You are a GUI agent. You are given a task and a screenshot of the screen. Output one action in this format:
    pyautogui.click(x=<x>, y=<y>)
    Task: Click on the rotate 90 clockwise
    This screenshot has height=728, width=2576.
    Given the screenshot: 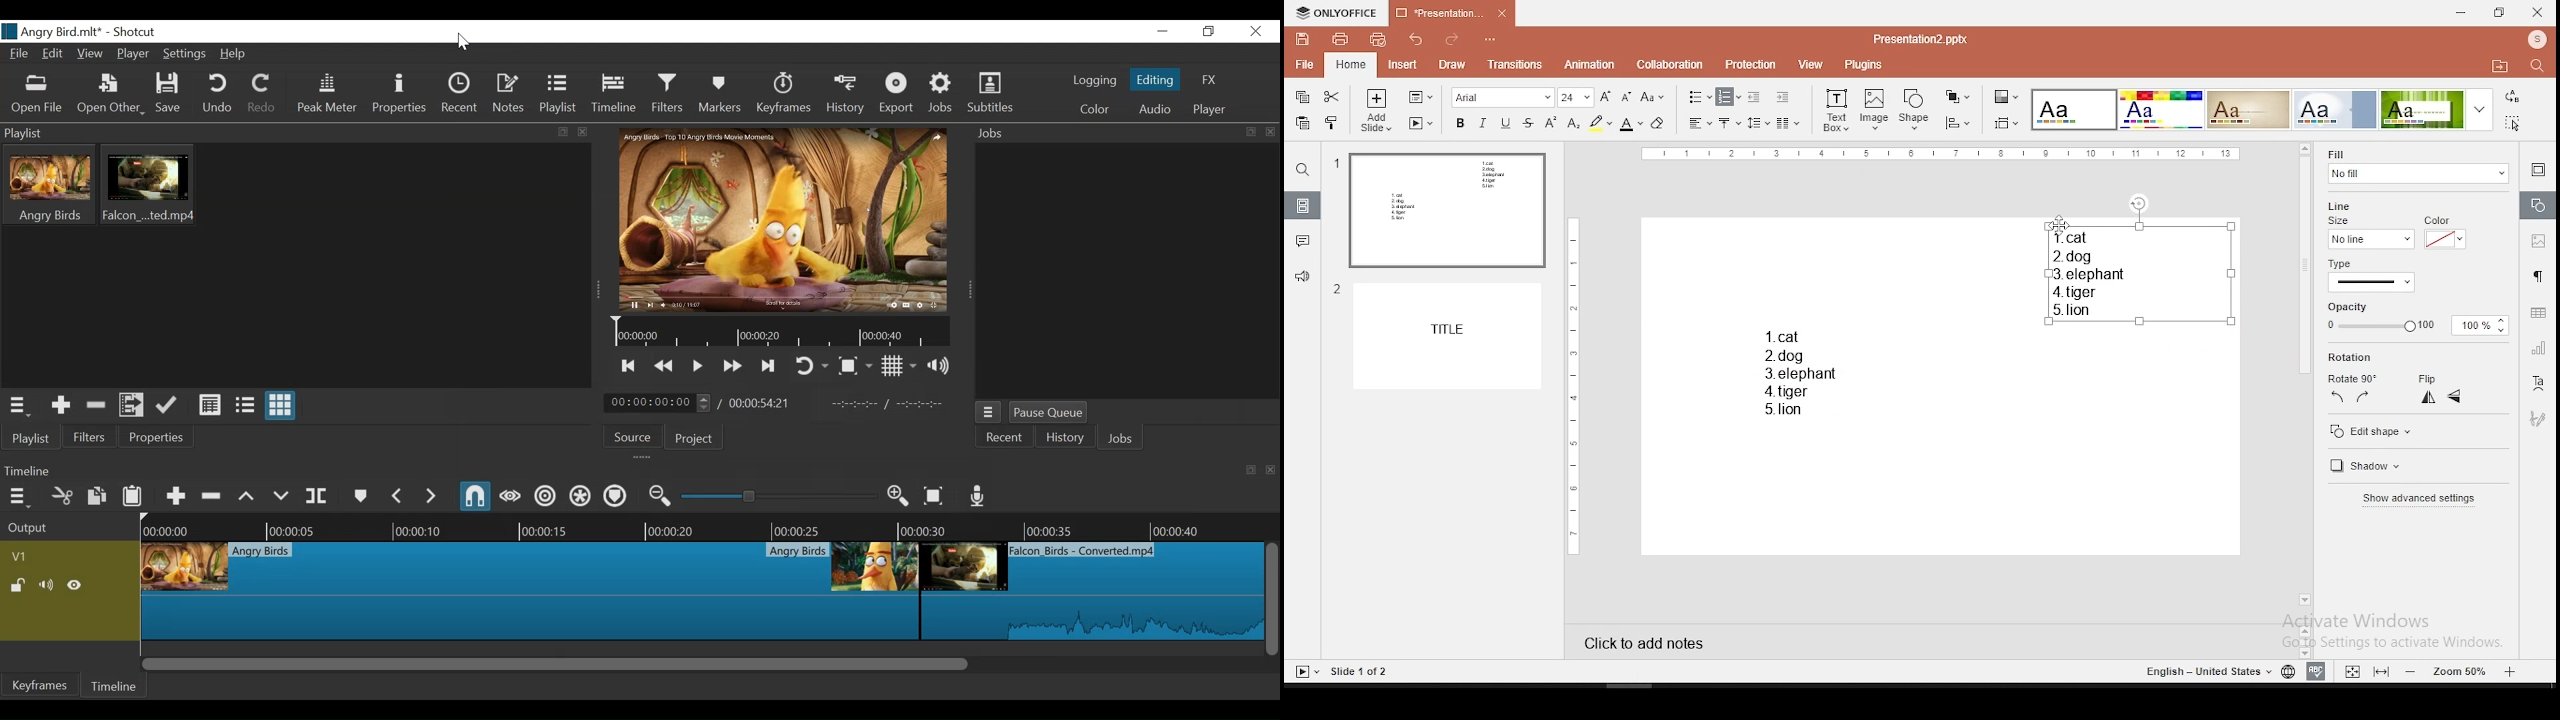 What is the action you would take?
    pyautogui.click(x=2362, y=397)
    